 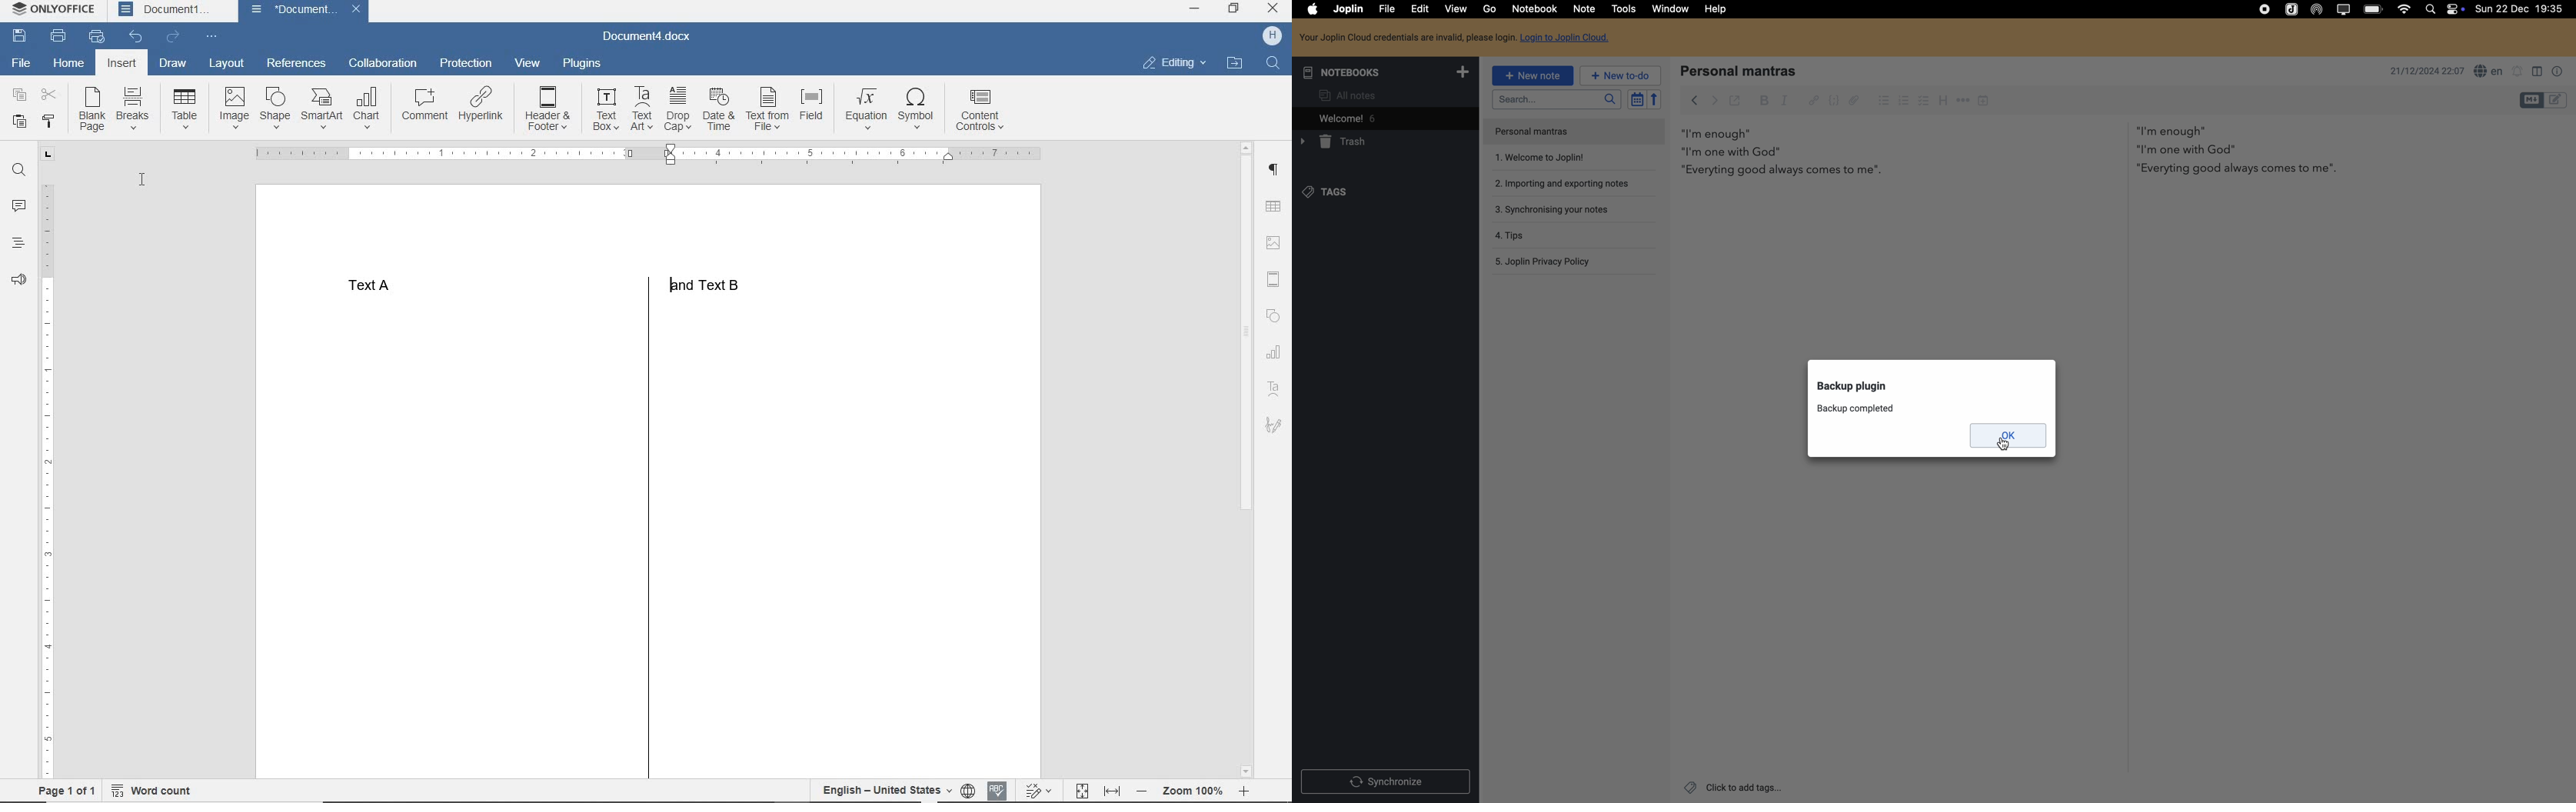 I want to click on synchronising your notes, so click(x=1549, y=209).